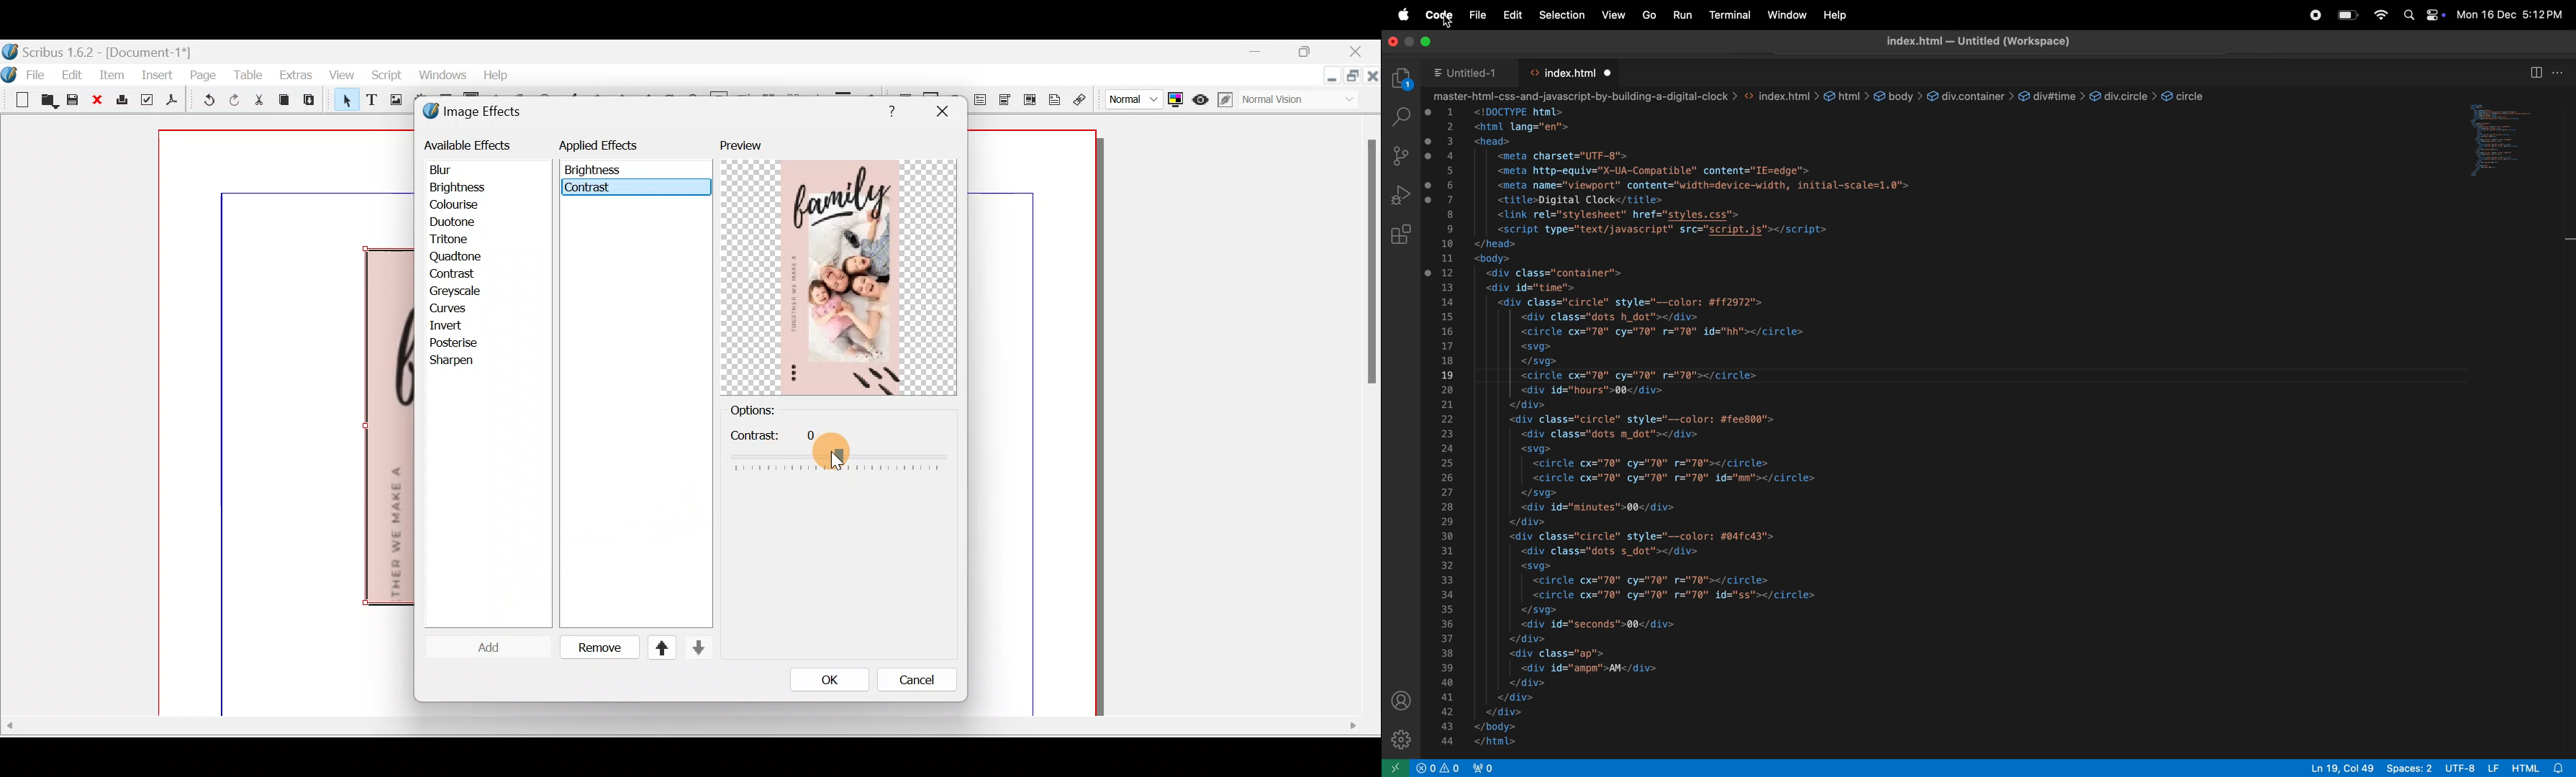  Describe the element at coordinates (1357, 53) in the screenshot. I see `Close` at that location.